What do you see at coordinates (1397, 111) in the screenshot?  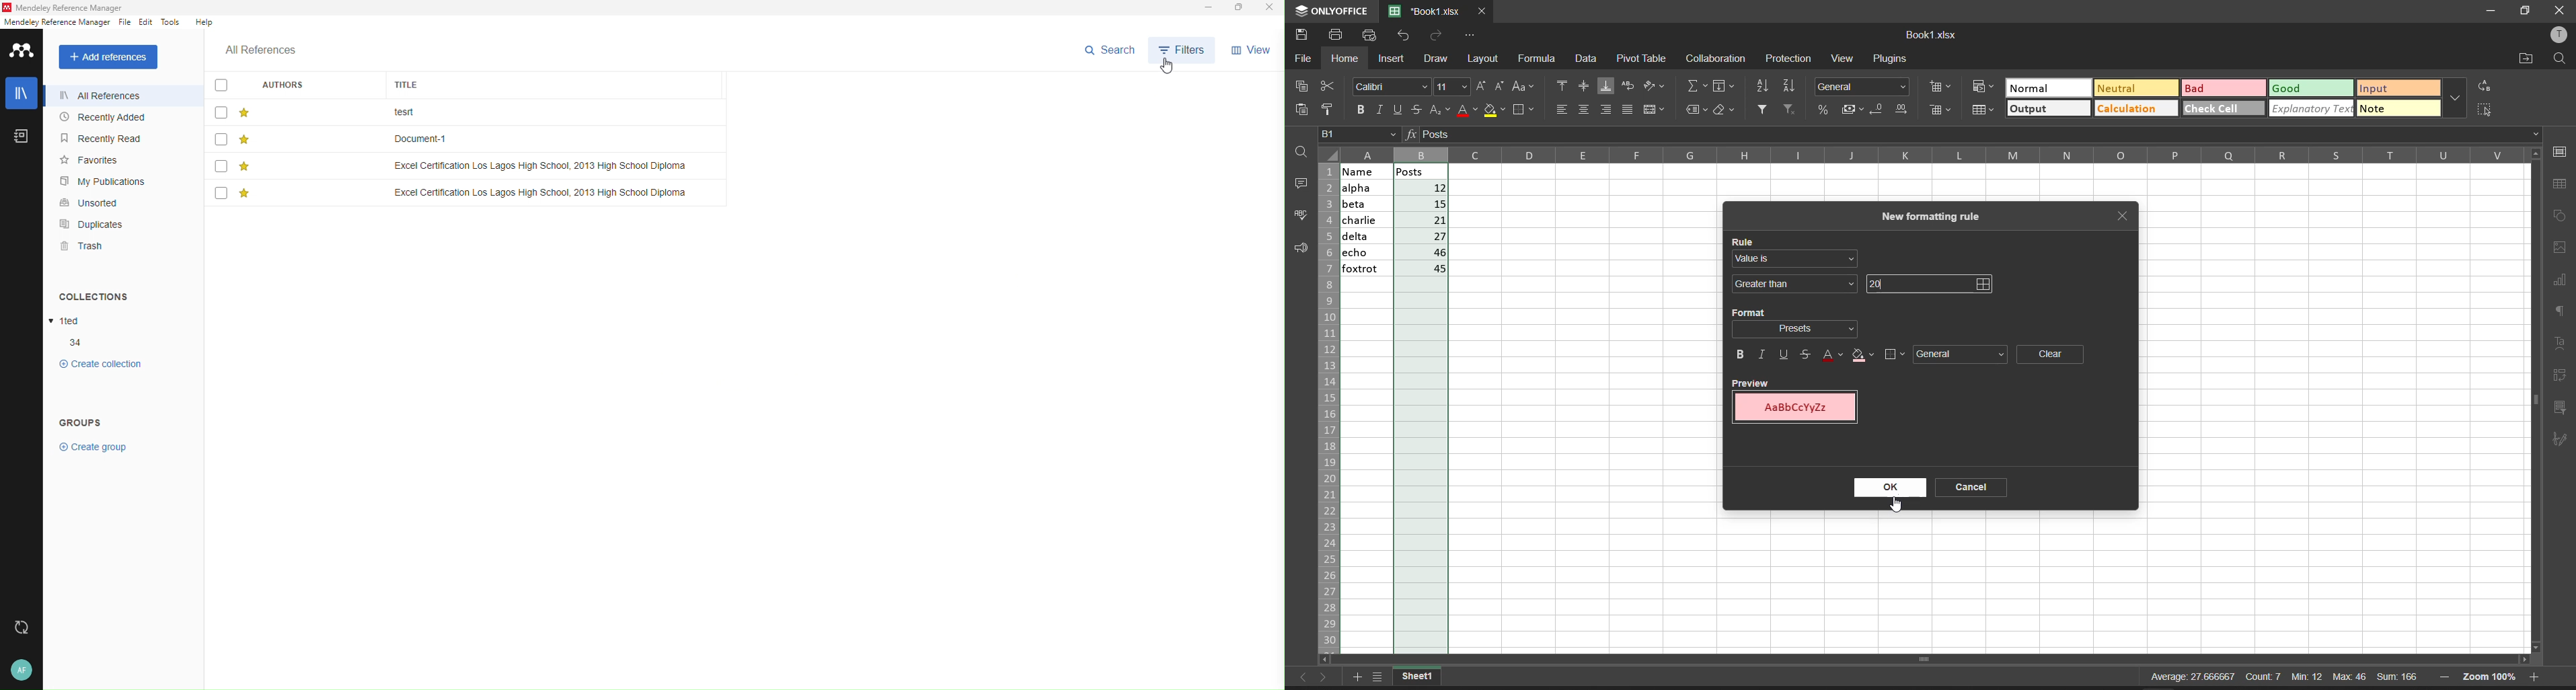 I see `underline` at bounding box center [1397, 111].